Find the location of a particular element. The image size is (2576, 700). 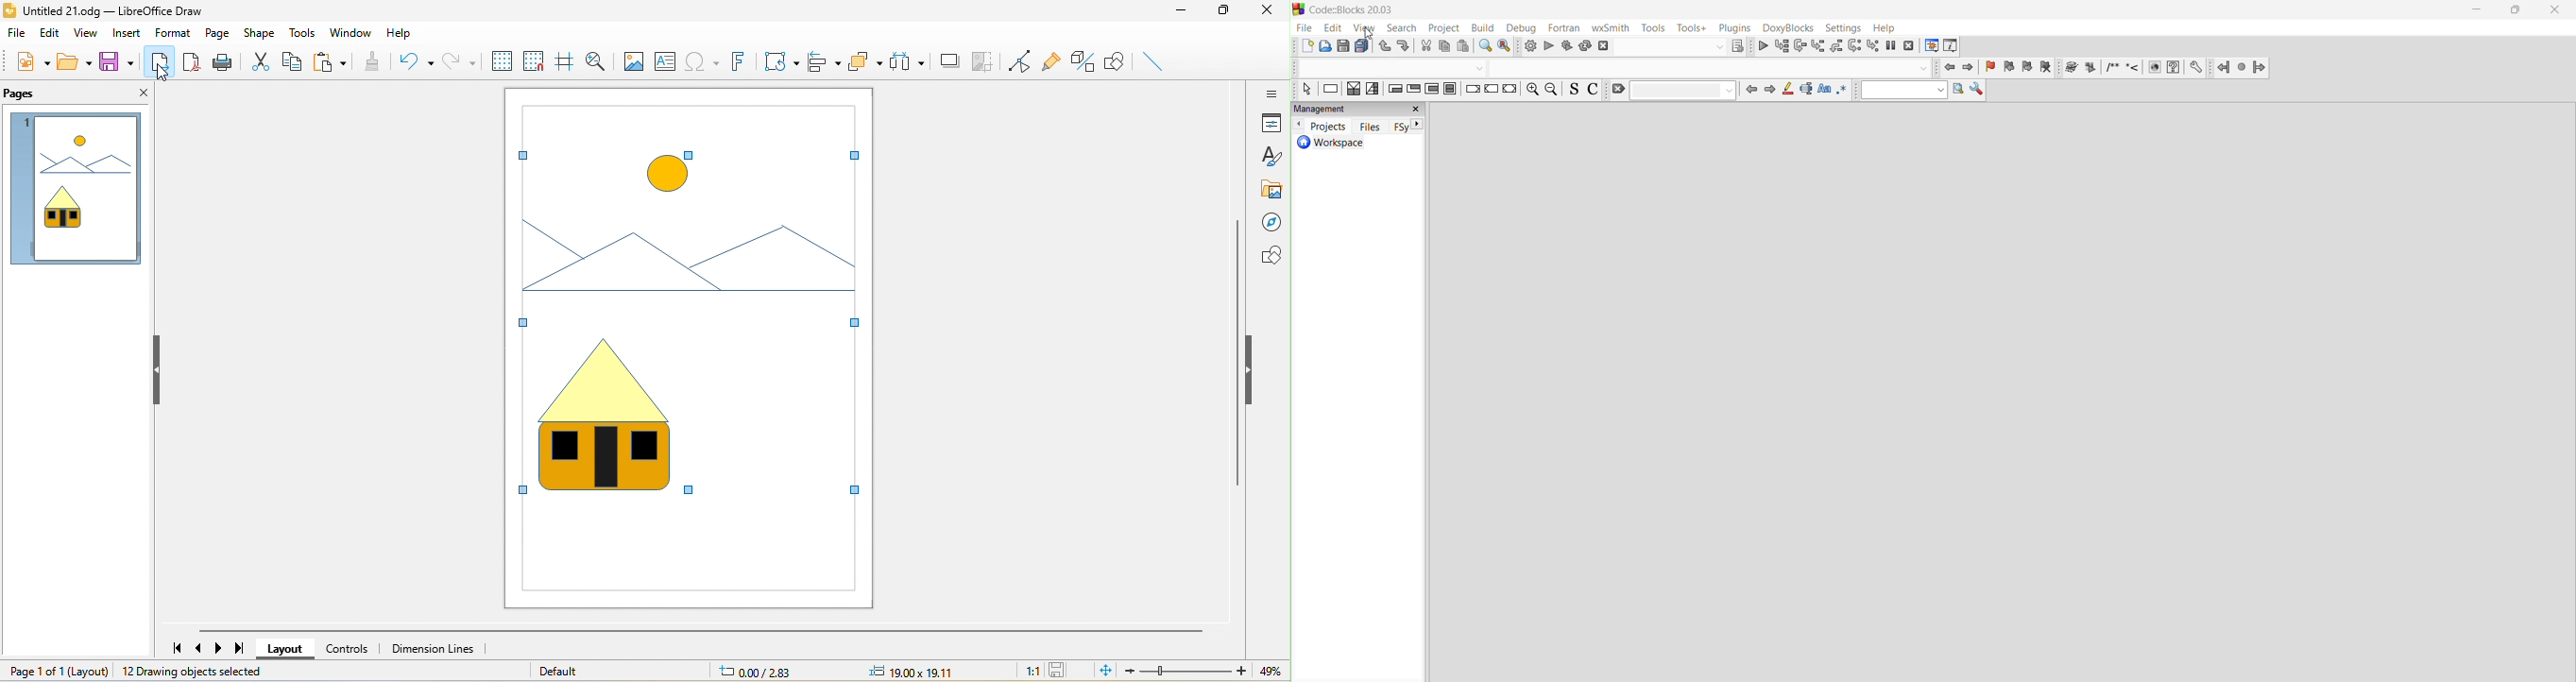

selected text is located at coordinates (1807, 90).